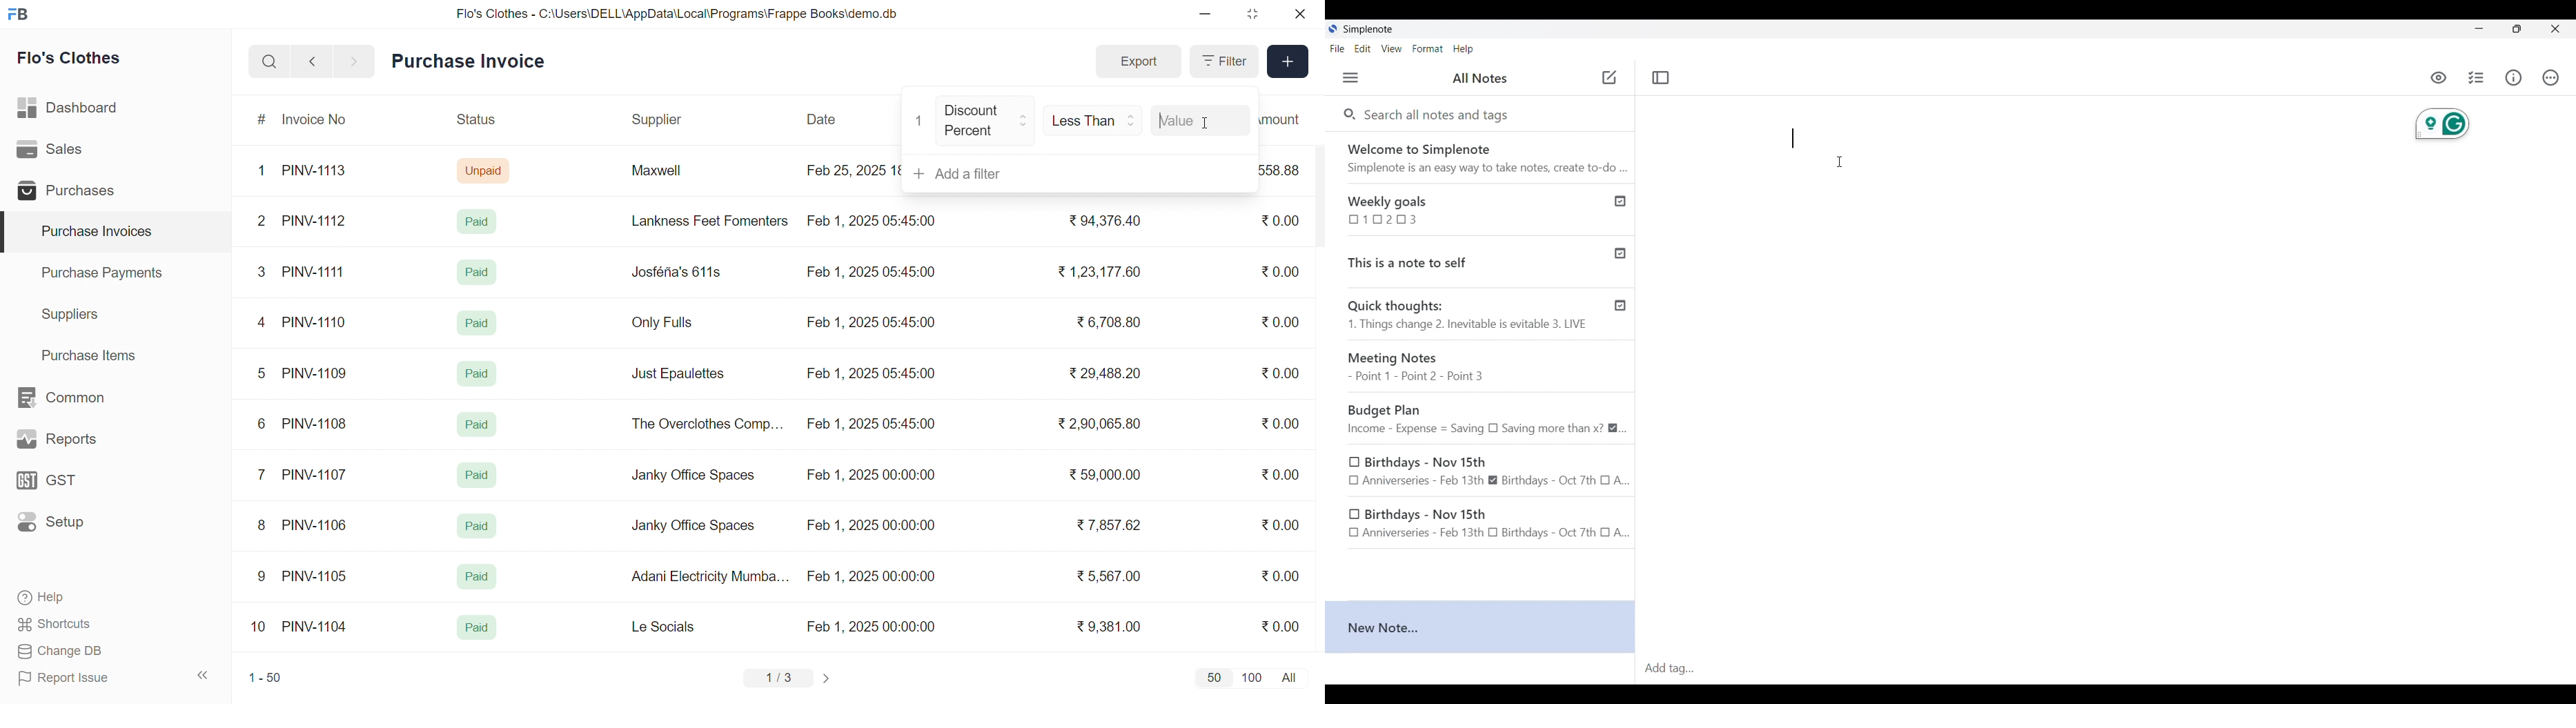  What do you see at coordinates (316, 627) in the screenshot?
I see `PINV-1104` at bounding box center [316, 627].